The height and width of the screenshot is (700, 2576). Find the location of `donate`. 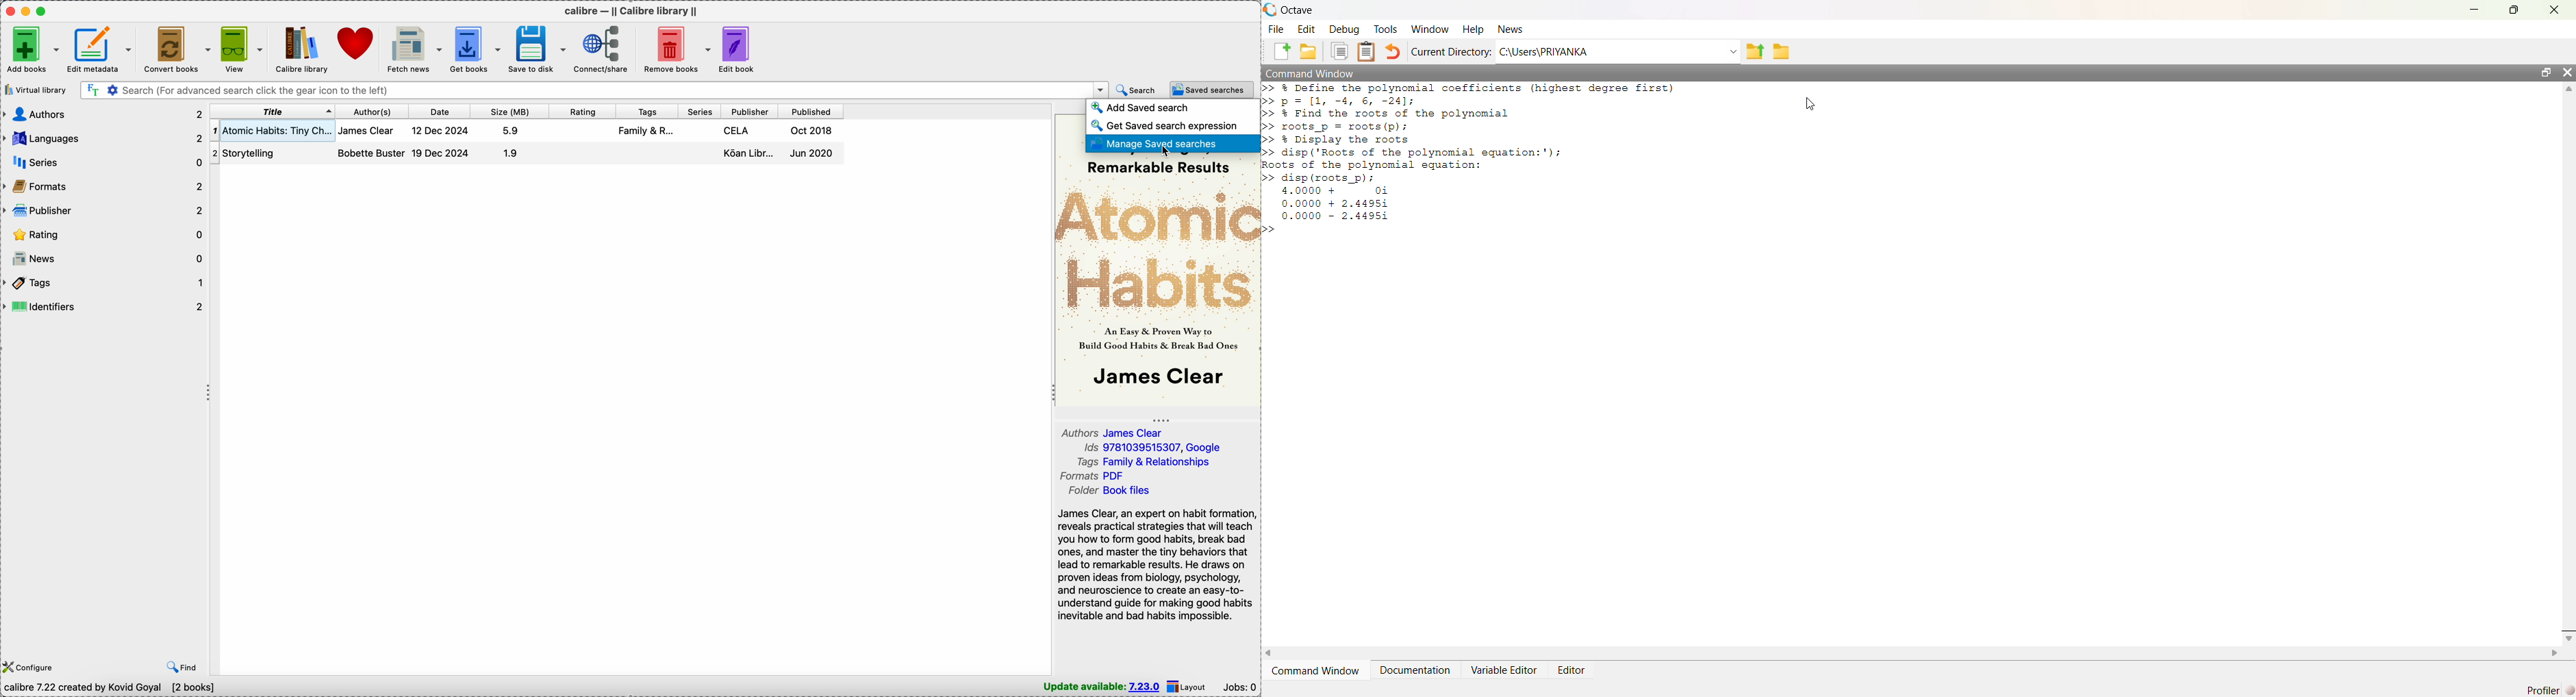

donate is located at coordinates (355, 42).